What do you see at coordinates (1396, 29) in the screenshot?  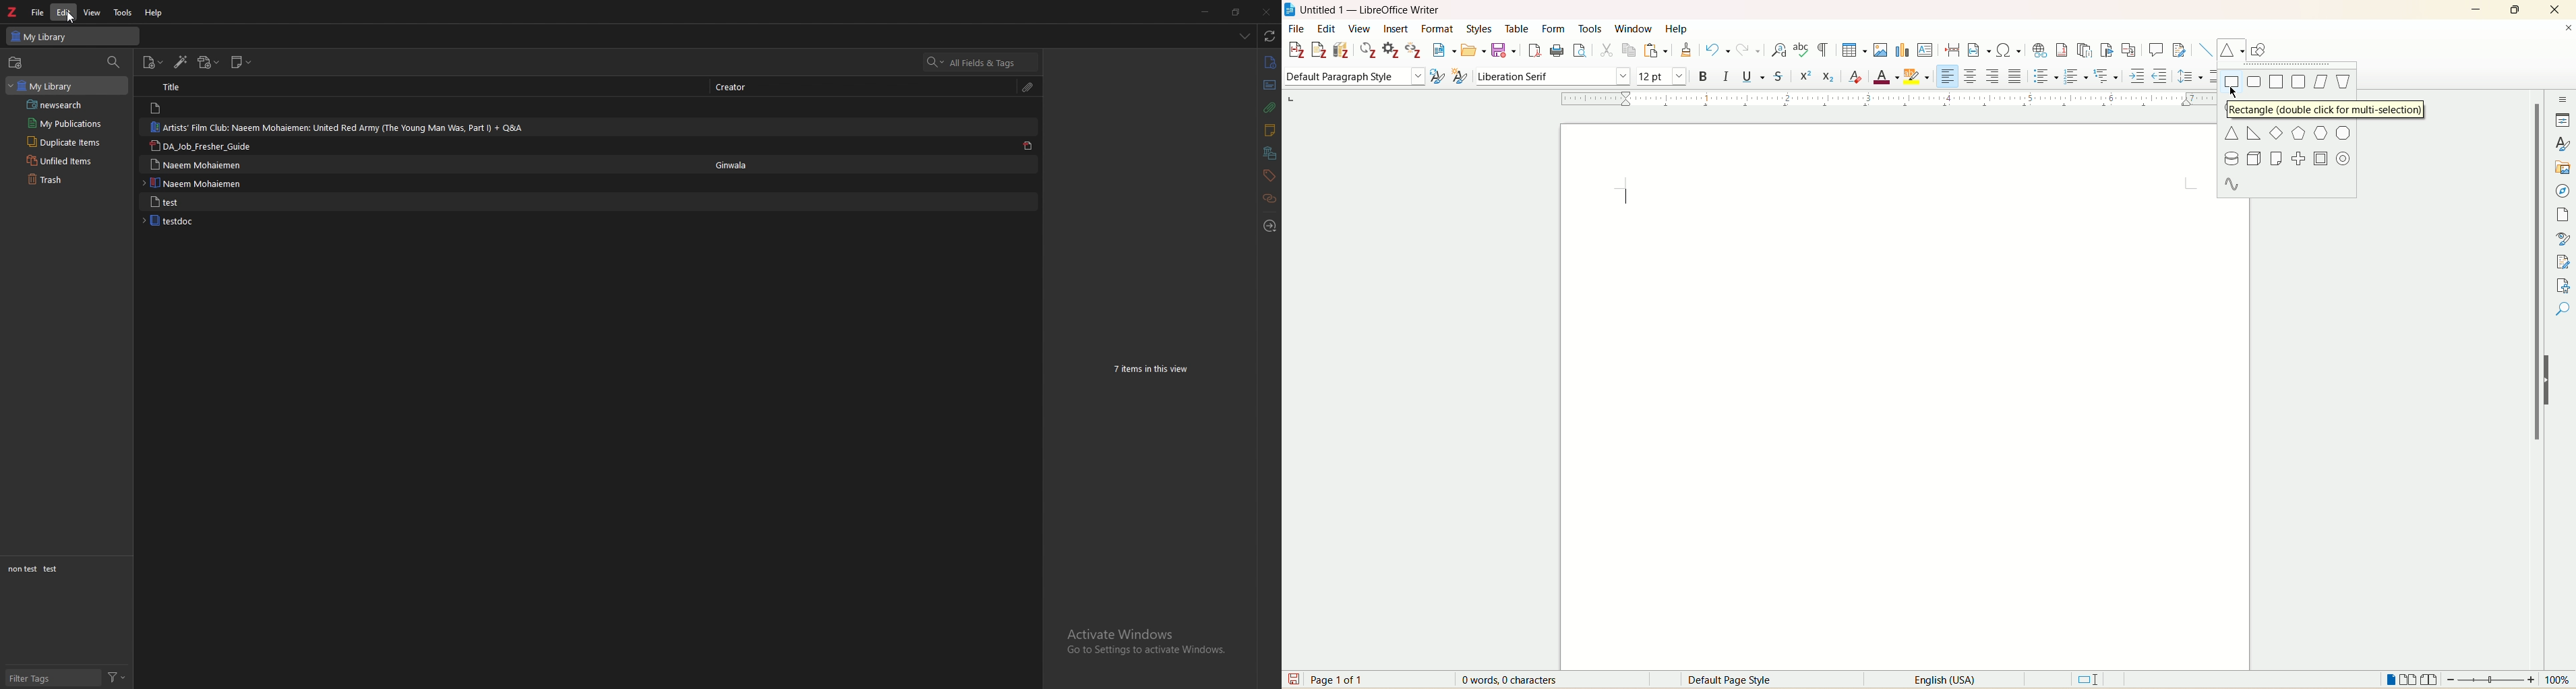 I see `insert` at bounding box center [1396, 29].